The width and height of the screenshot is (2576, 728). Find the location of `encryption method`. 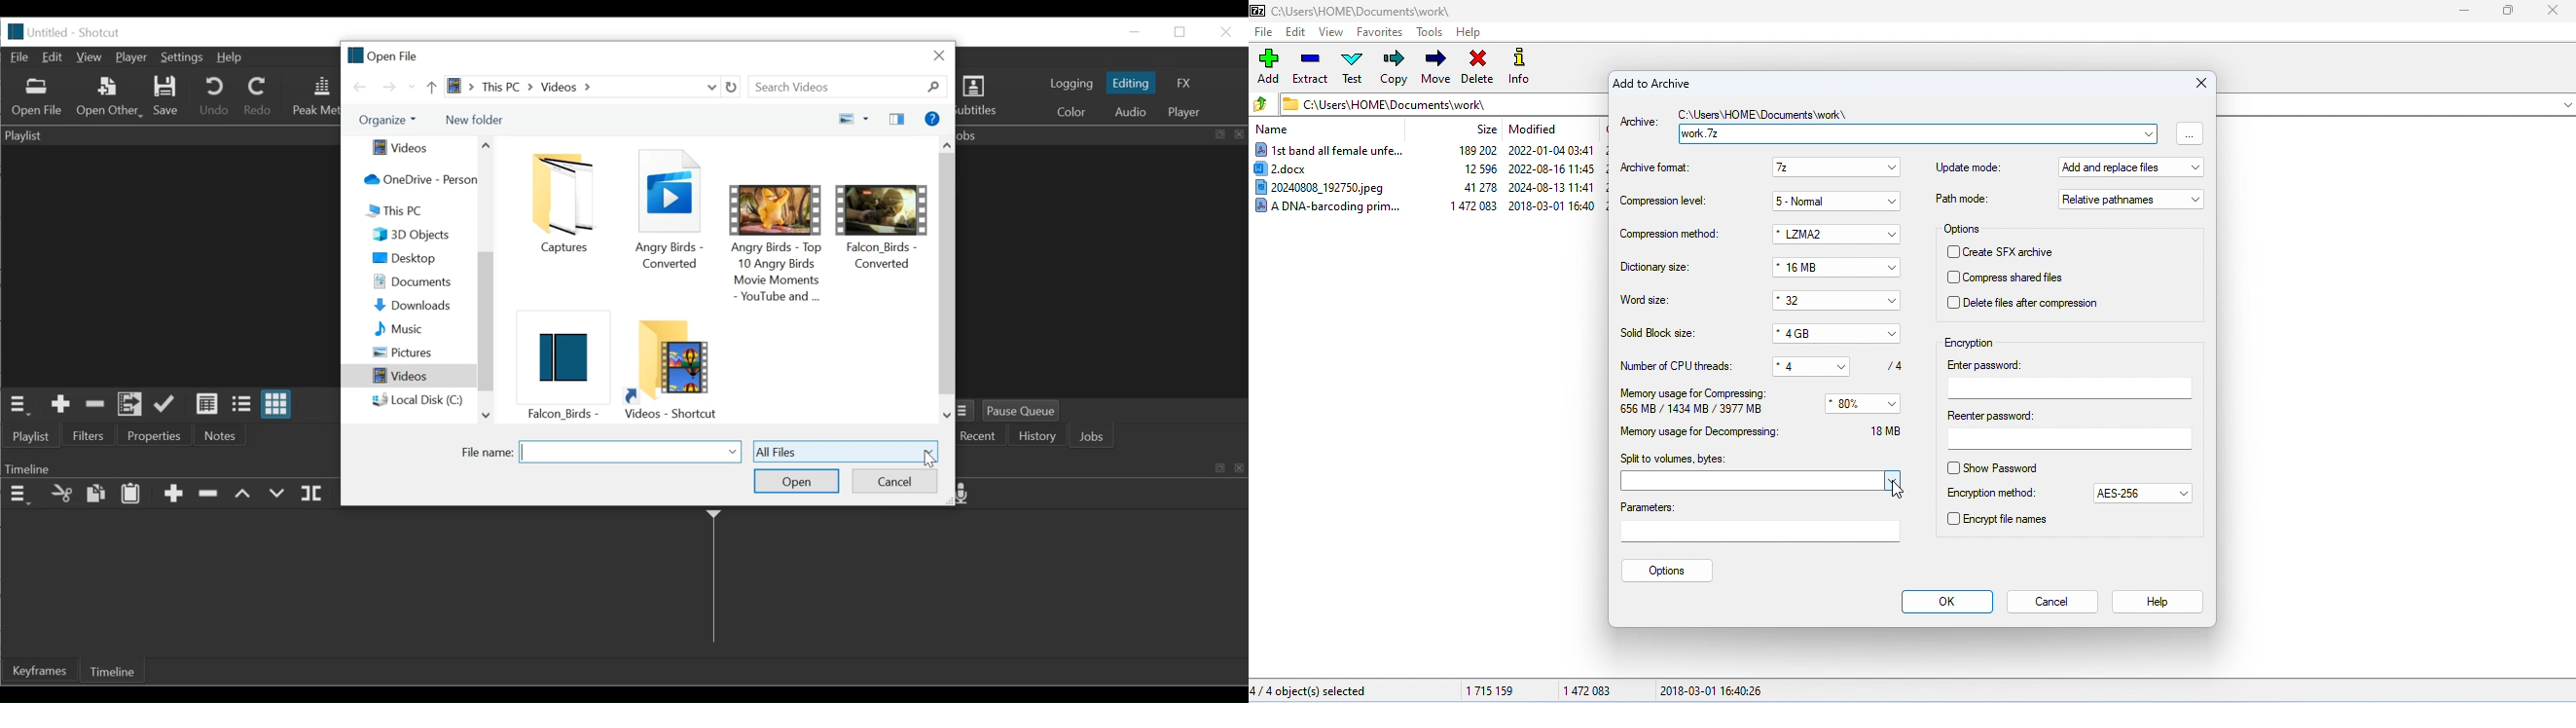

encryption method is located at coordinates (1991, 494).